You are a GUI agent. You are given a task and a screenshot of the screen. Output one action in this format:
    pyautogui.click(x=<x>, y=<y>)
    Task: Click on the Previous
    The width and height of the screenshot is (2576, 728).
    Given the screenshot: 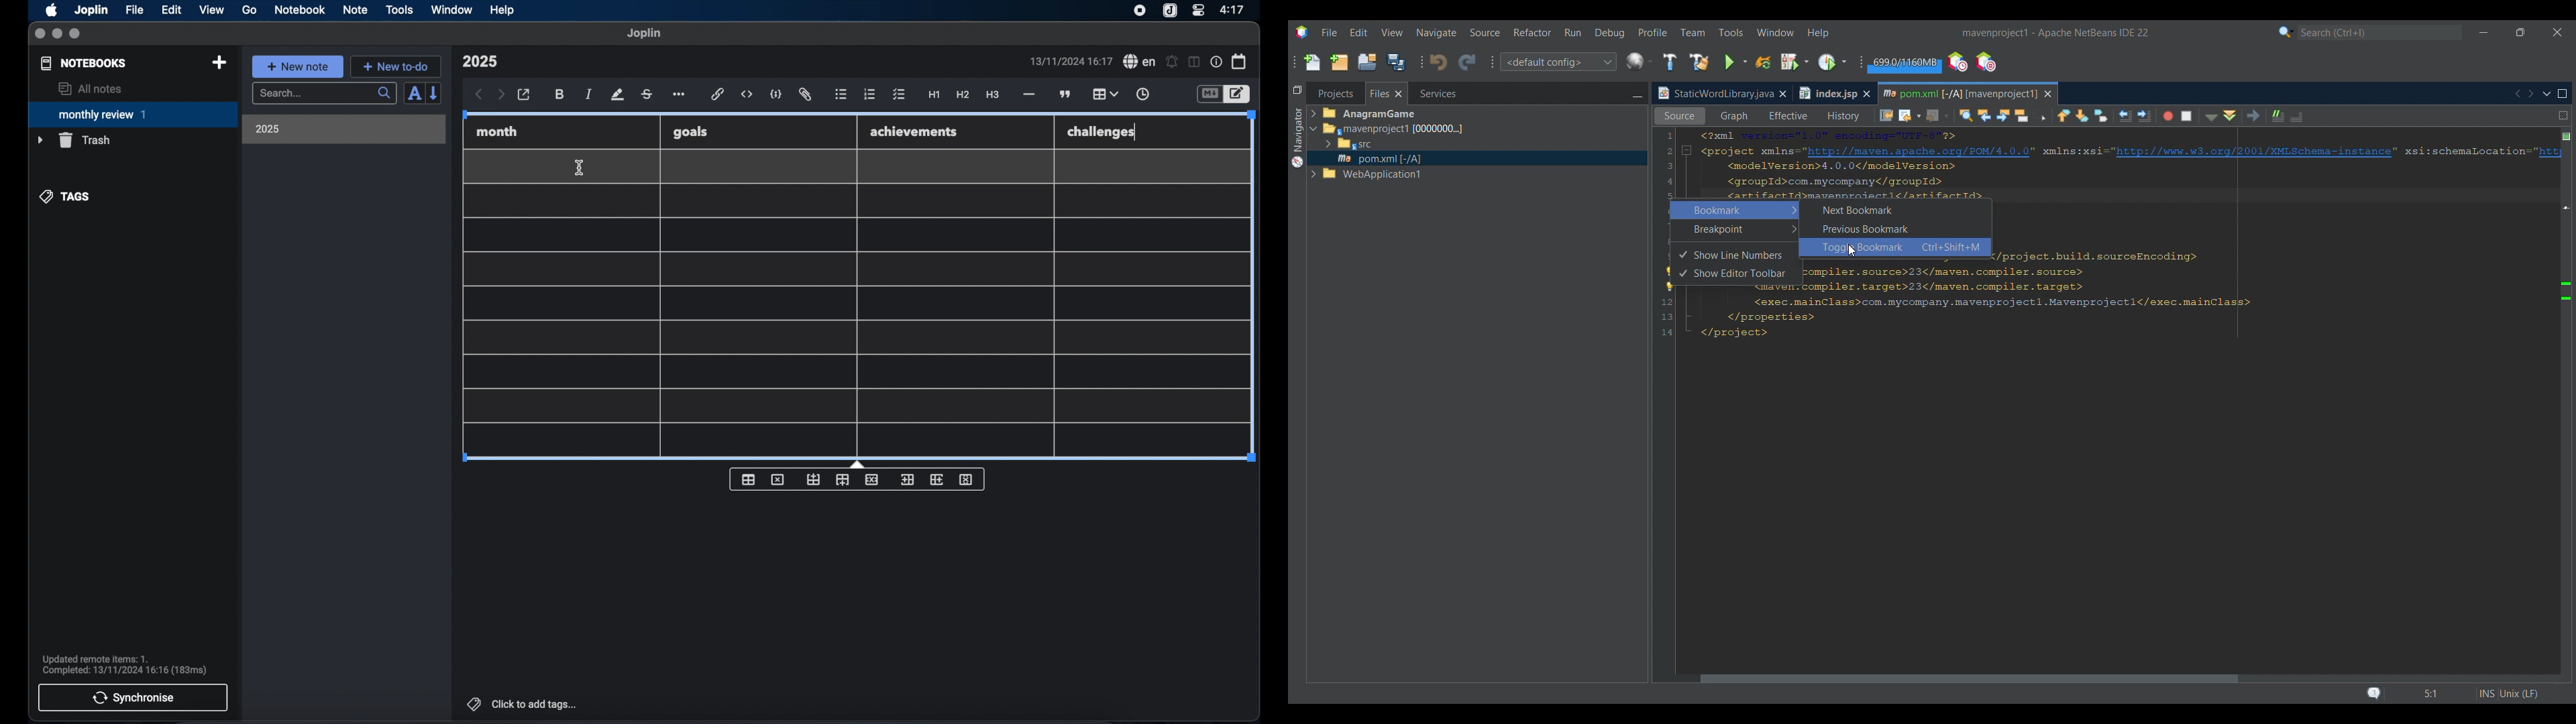 What is the action you would take?
    pyautogui.click(x=2517, y=94)
    